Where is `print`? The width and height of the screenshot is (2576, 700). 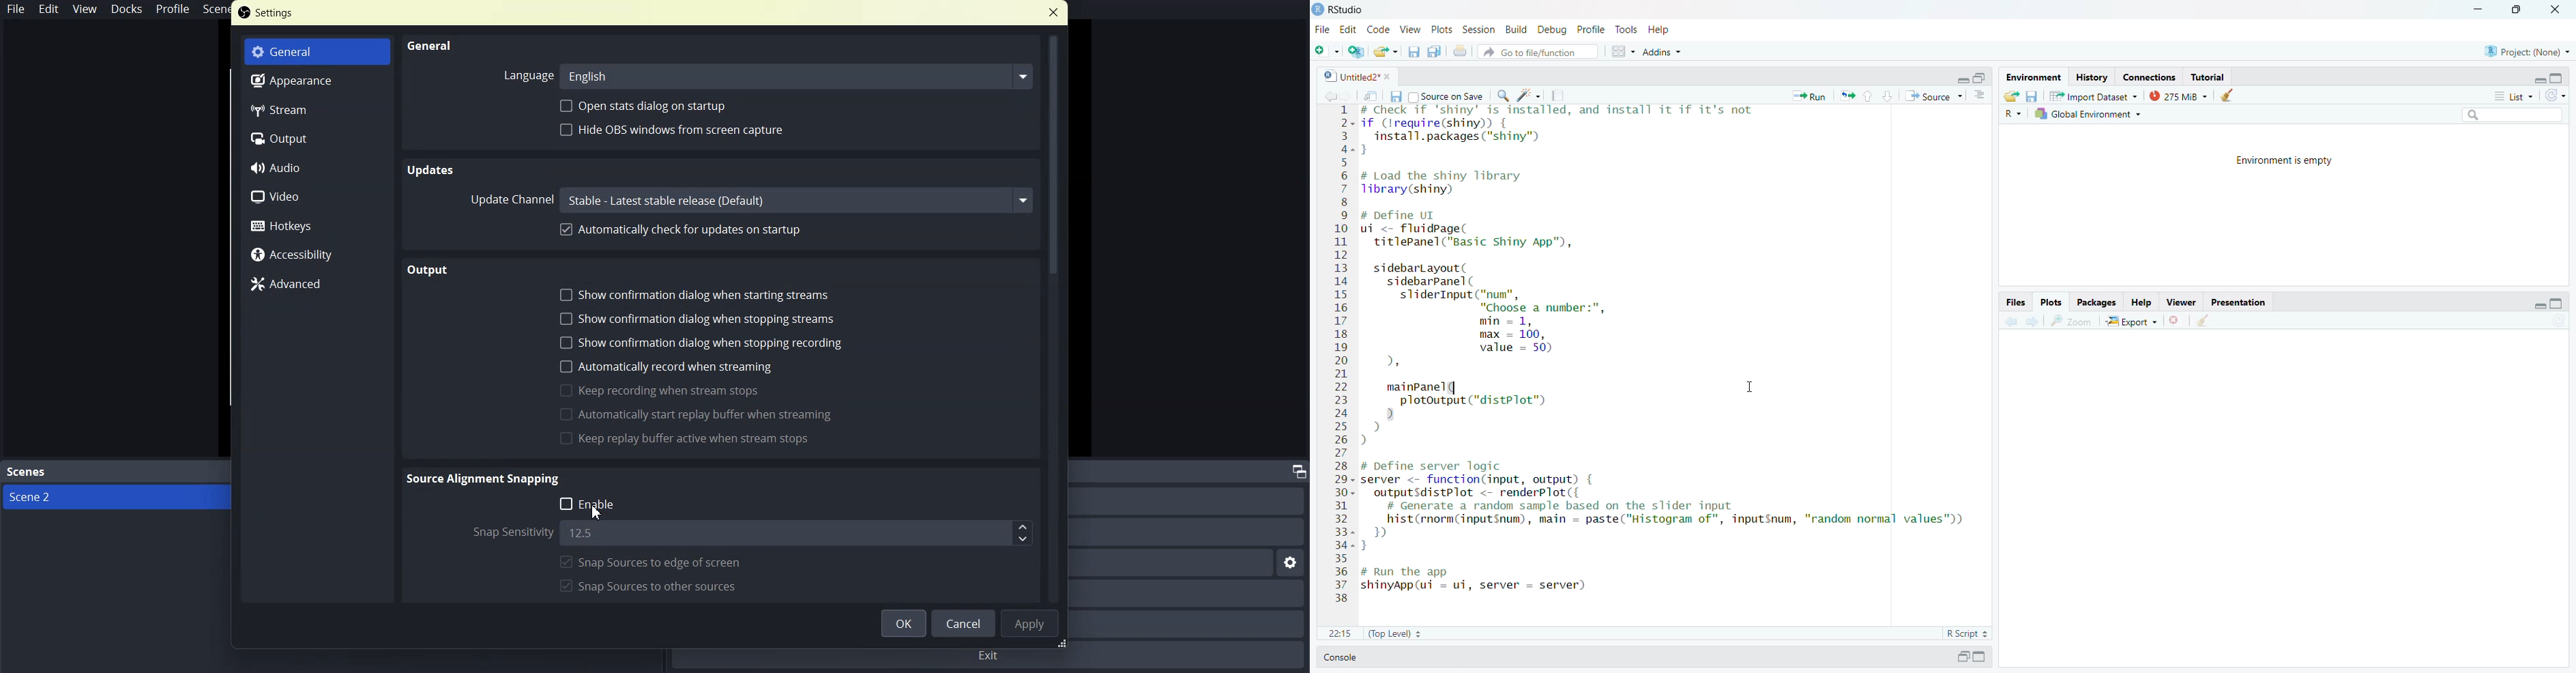 print is located at coordinates (1460, 50).